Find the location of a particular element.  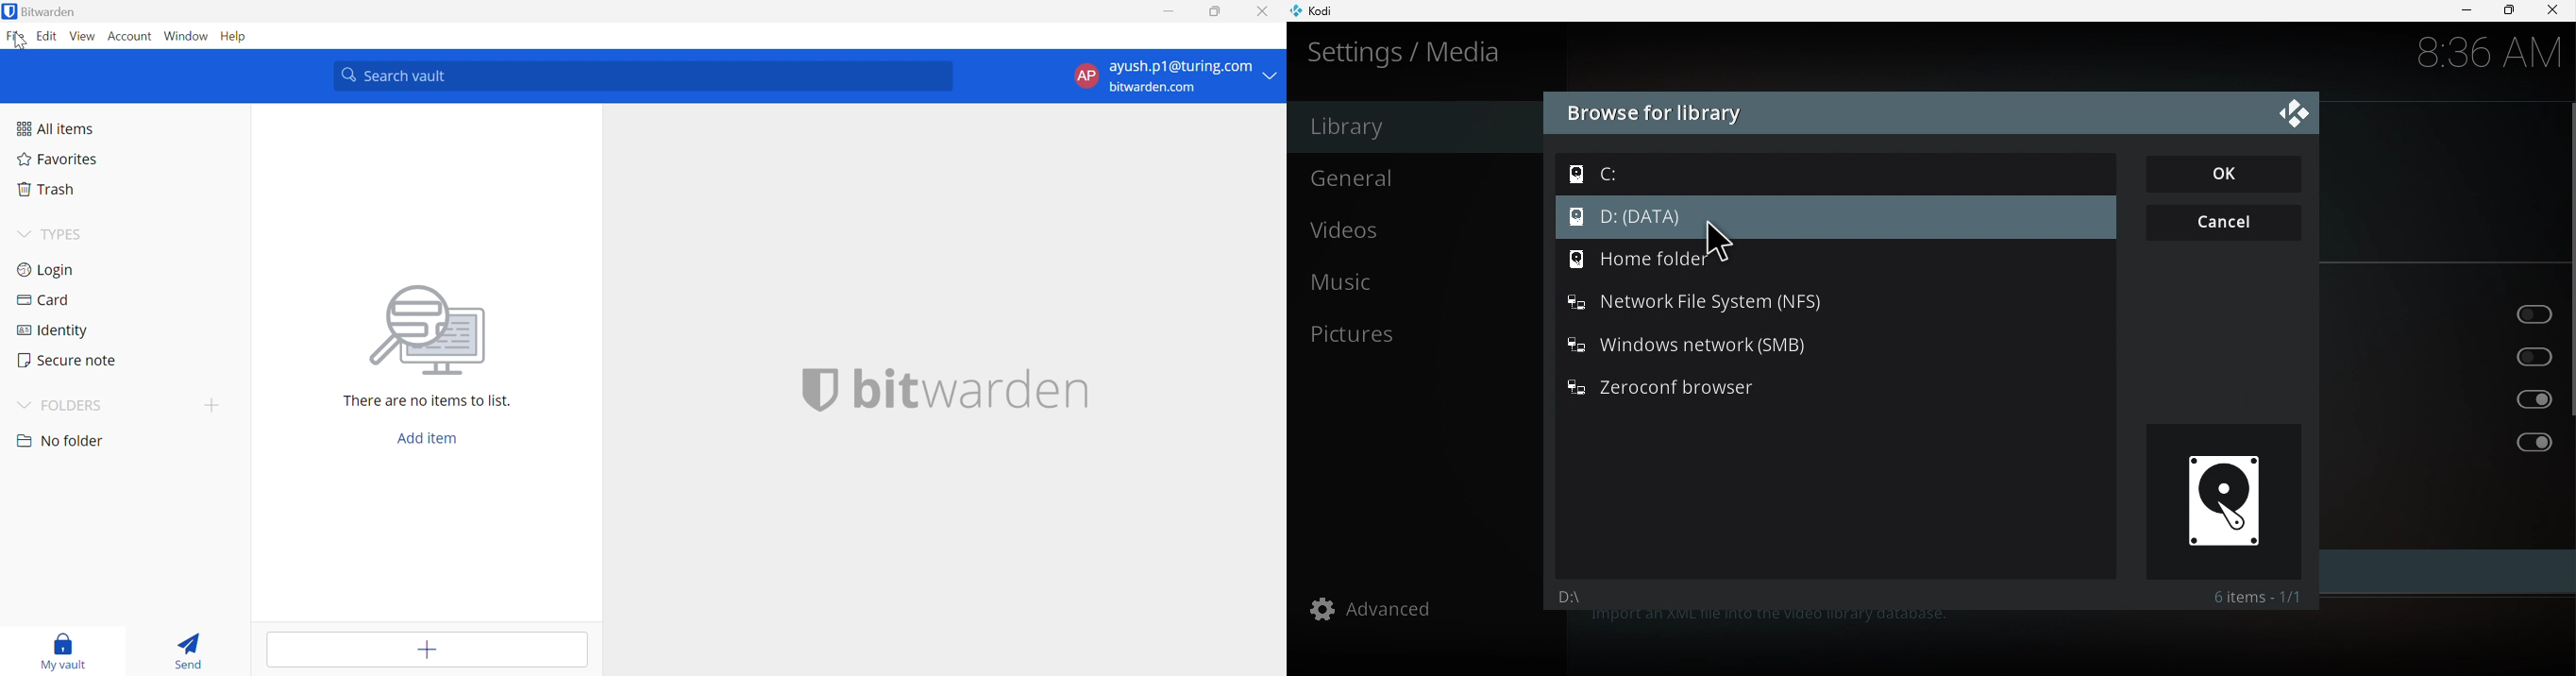

Cancel is located at coordinates (2226, 220).